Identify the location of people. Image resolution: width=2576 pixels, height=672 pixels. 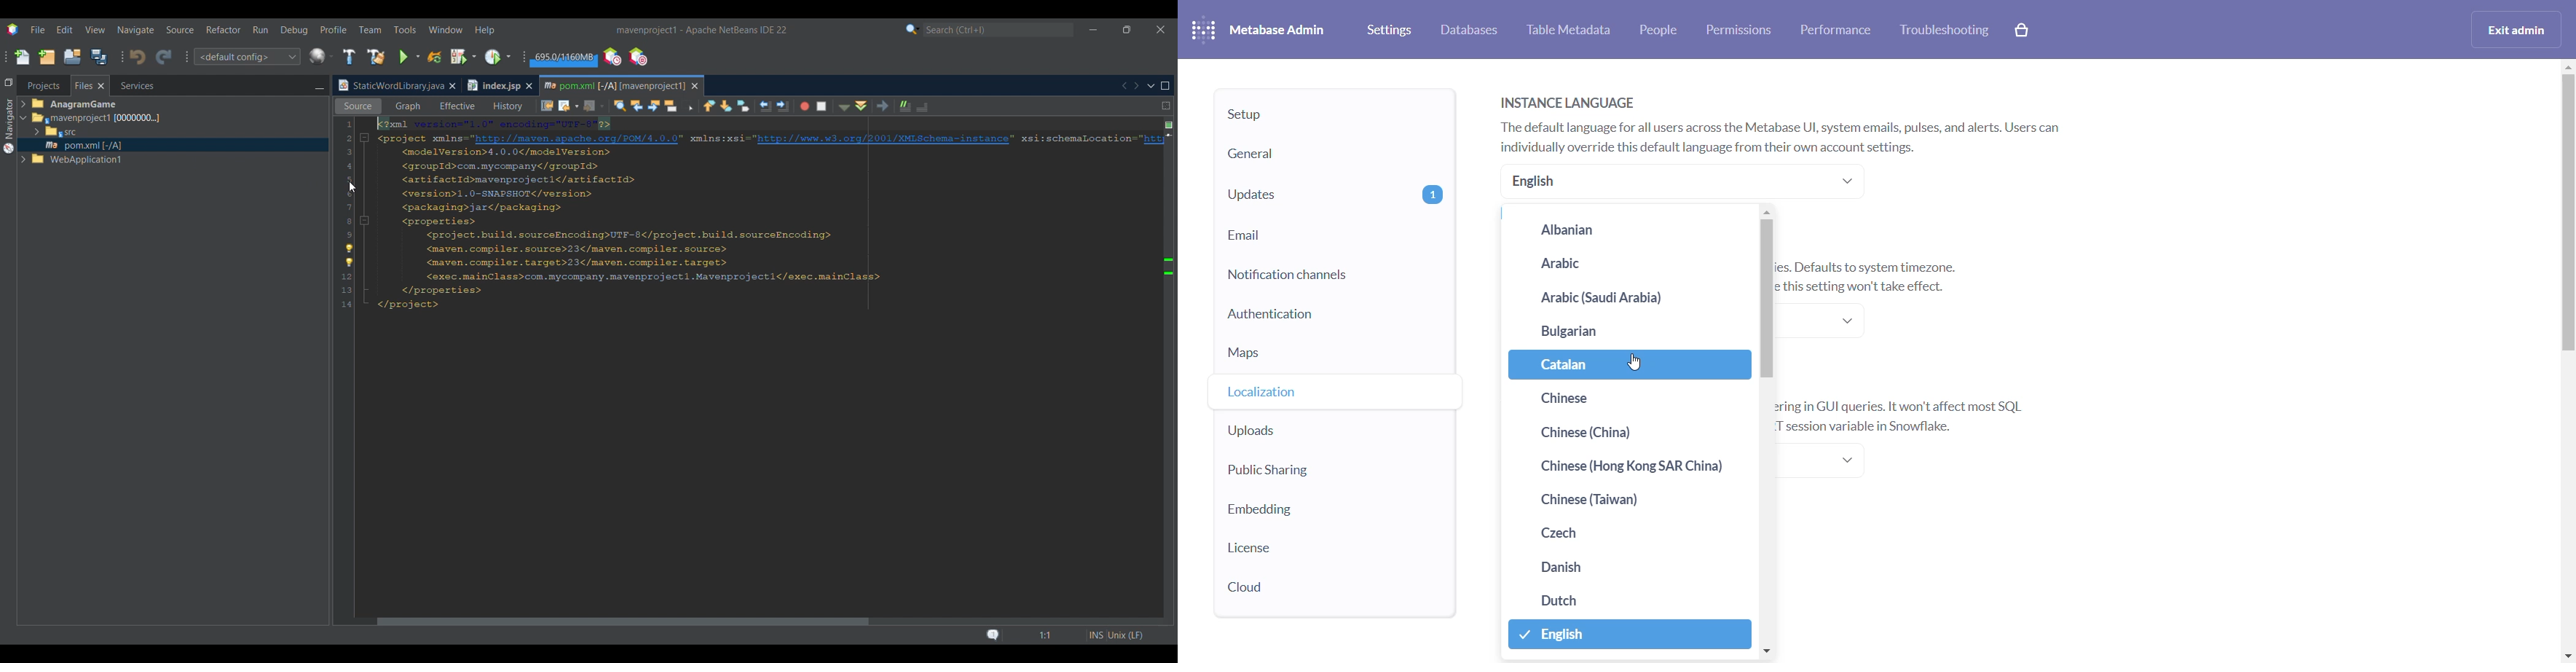
(1662, 30).